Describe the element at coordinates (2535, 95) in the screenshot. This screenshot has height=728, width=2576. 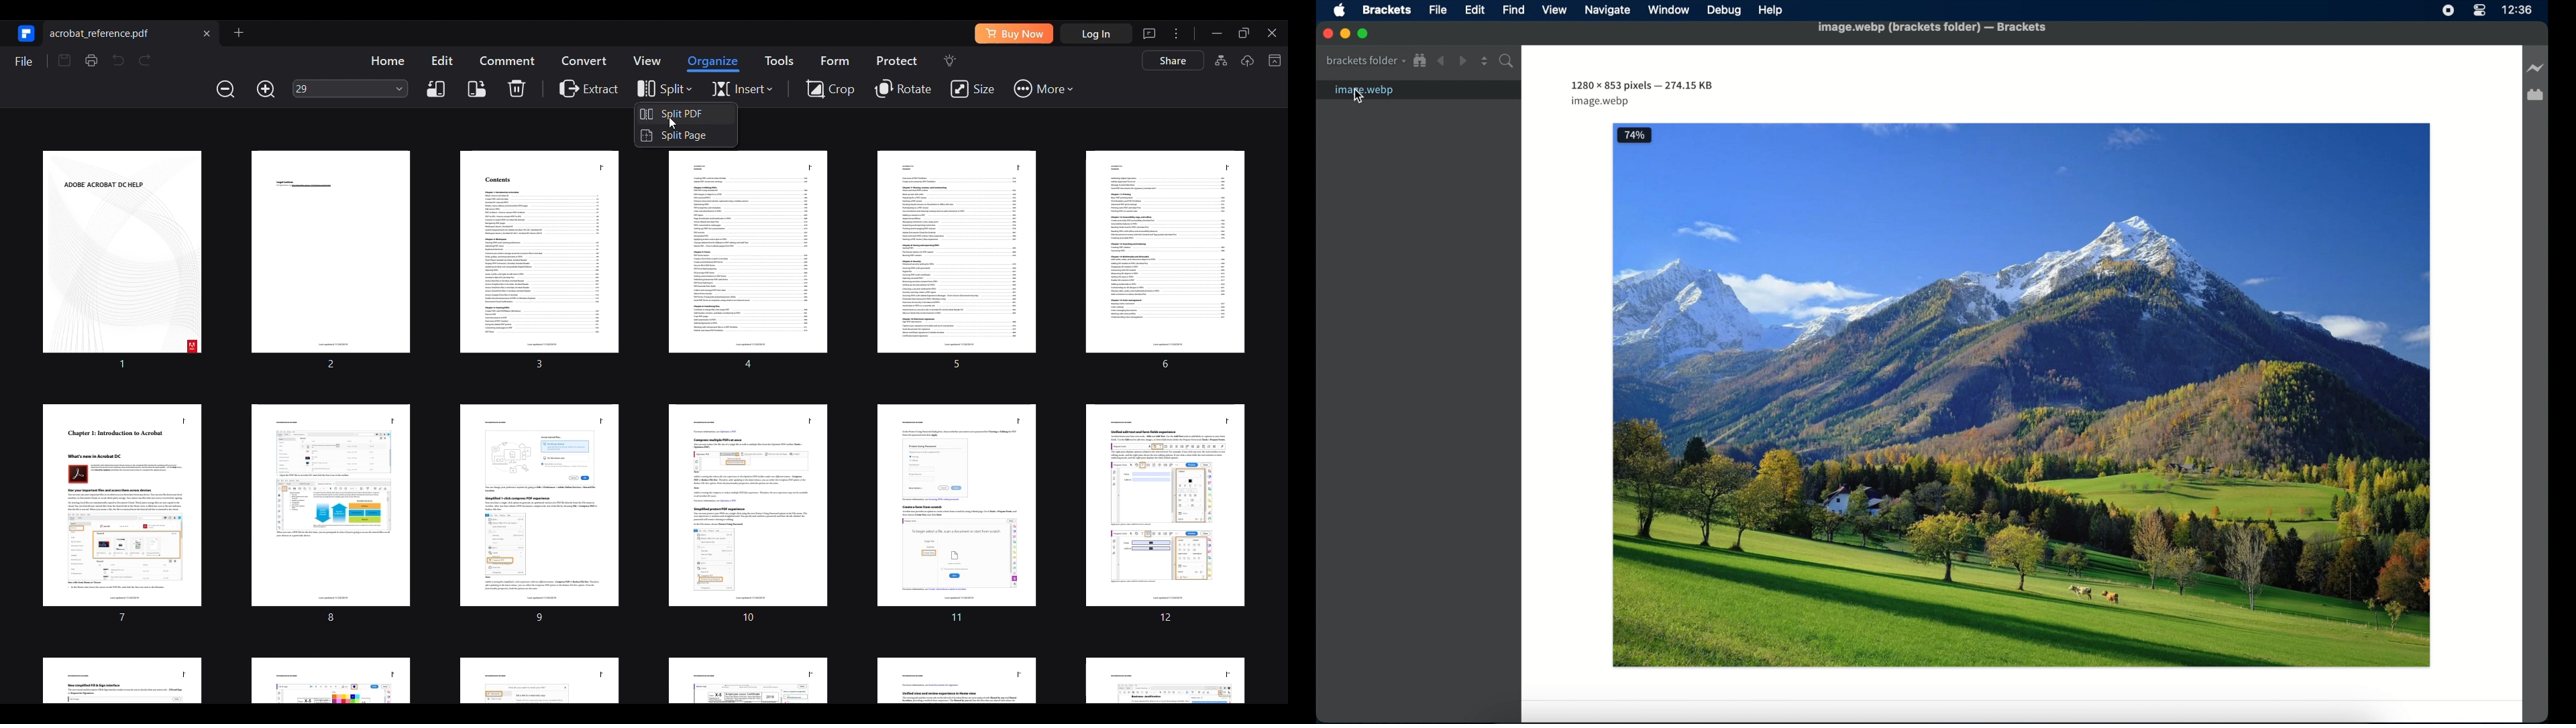
I see `extension manager` at that location.